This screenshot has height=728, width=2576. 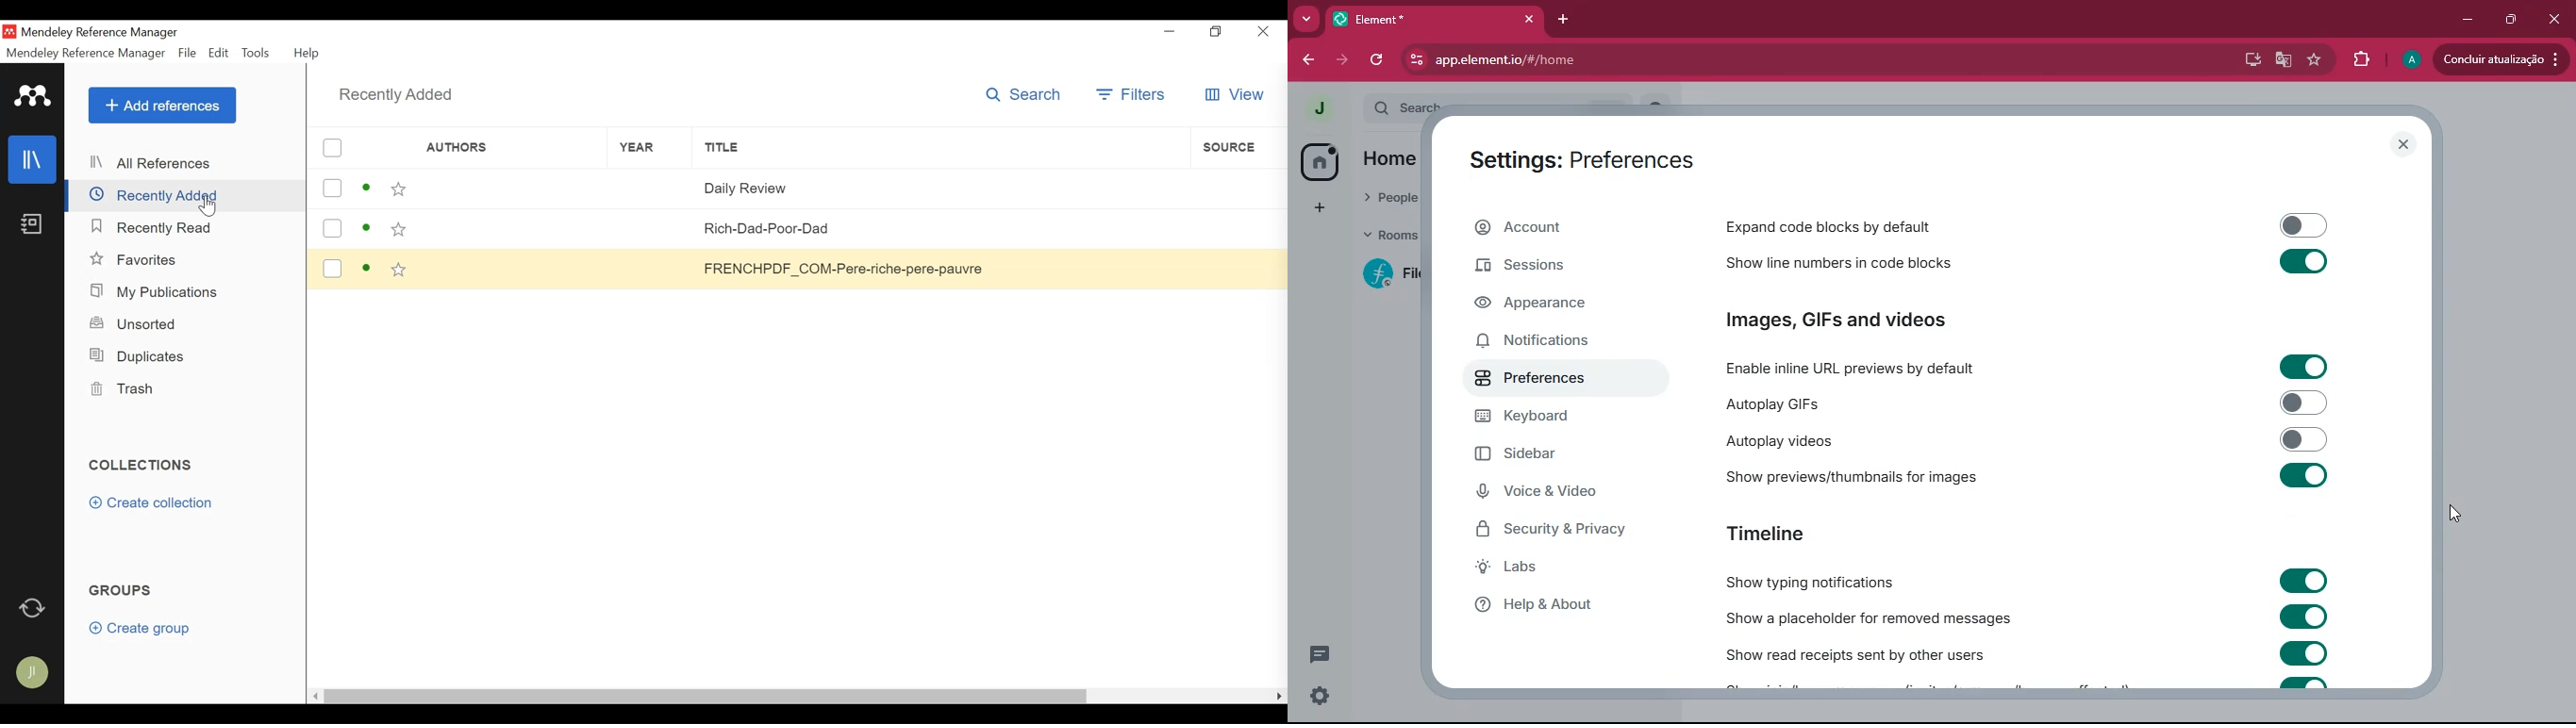 I want to click on Title, so click(x=936, y=267).